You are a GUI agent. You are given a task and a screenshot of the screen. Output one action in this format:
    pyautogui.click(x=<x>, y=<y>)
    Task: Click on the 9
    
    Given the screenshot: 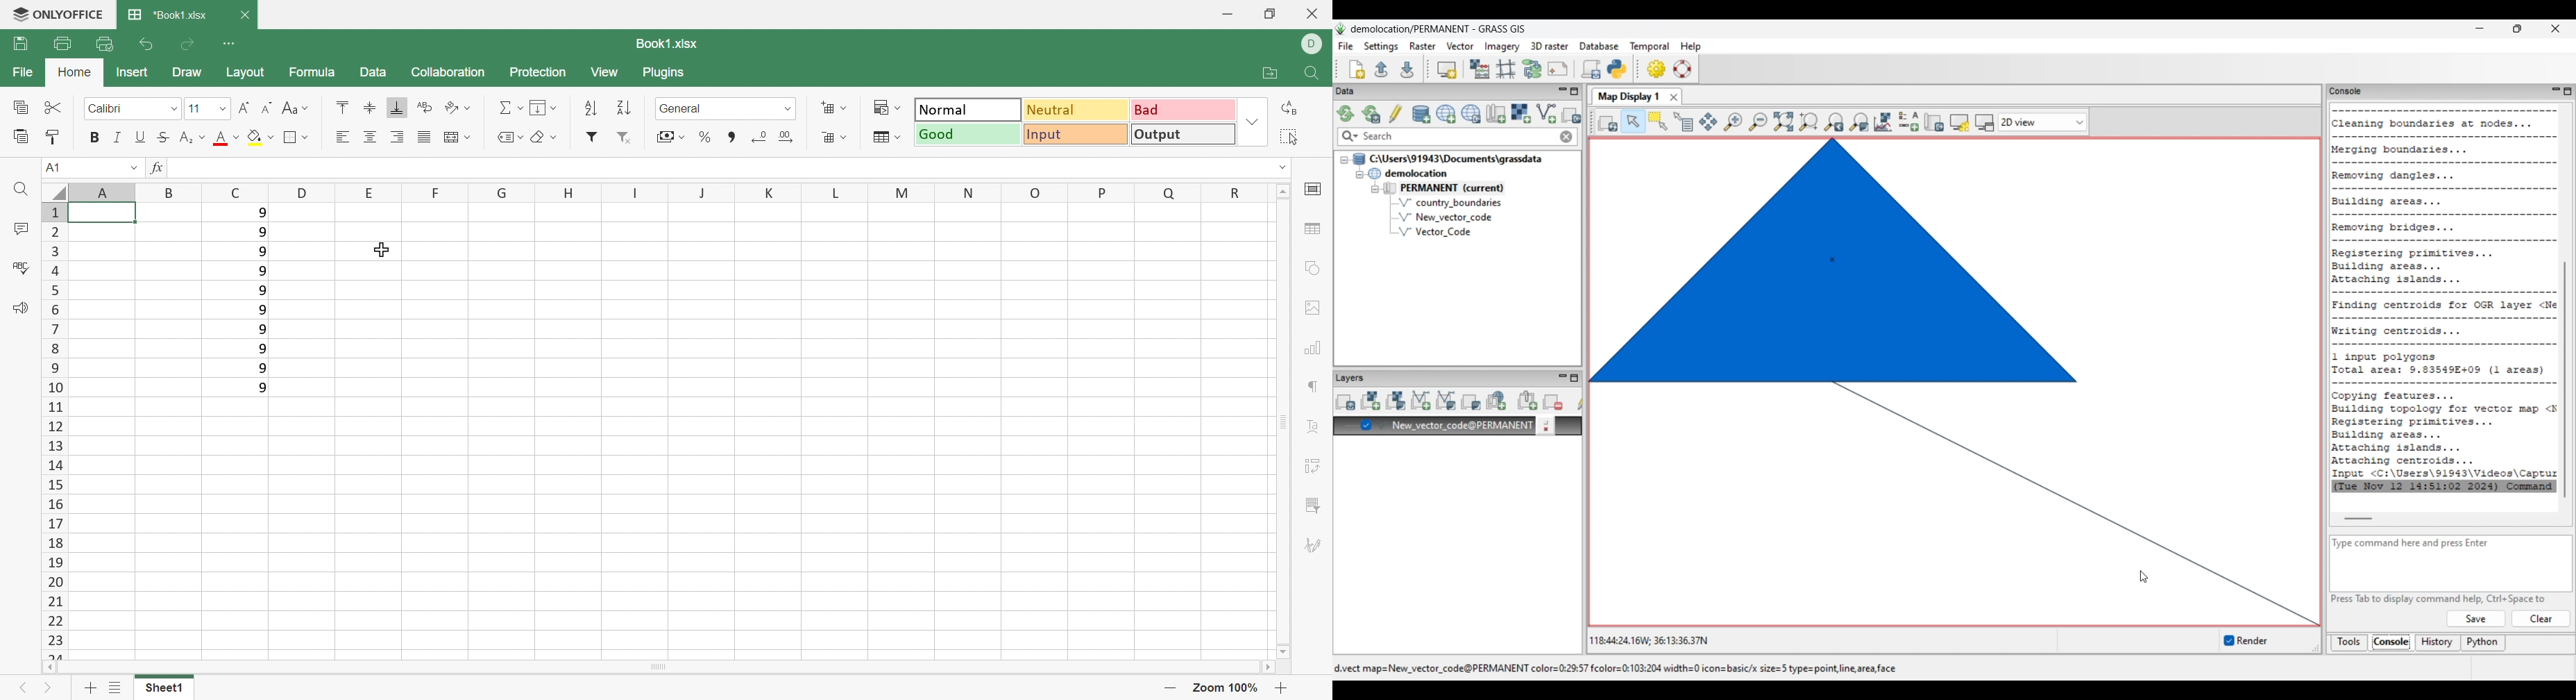 What is the action you would take?
    pyautogui.click(x=263, y=310)
    